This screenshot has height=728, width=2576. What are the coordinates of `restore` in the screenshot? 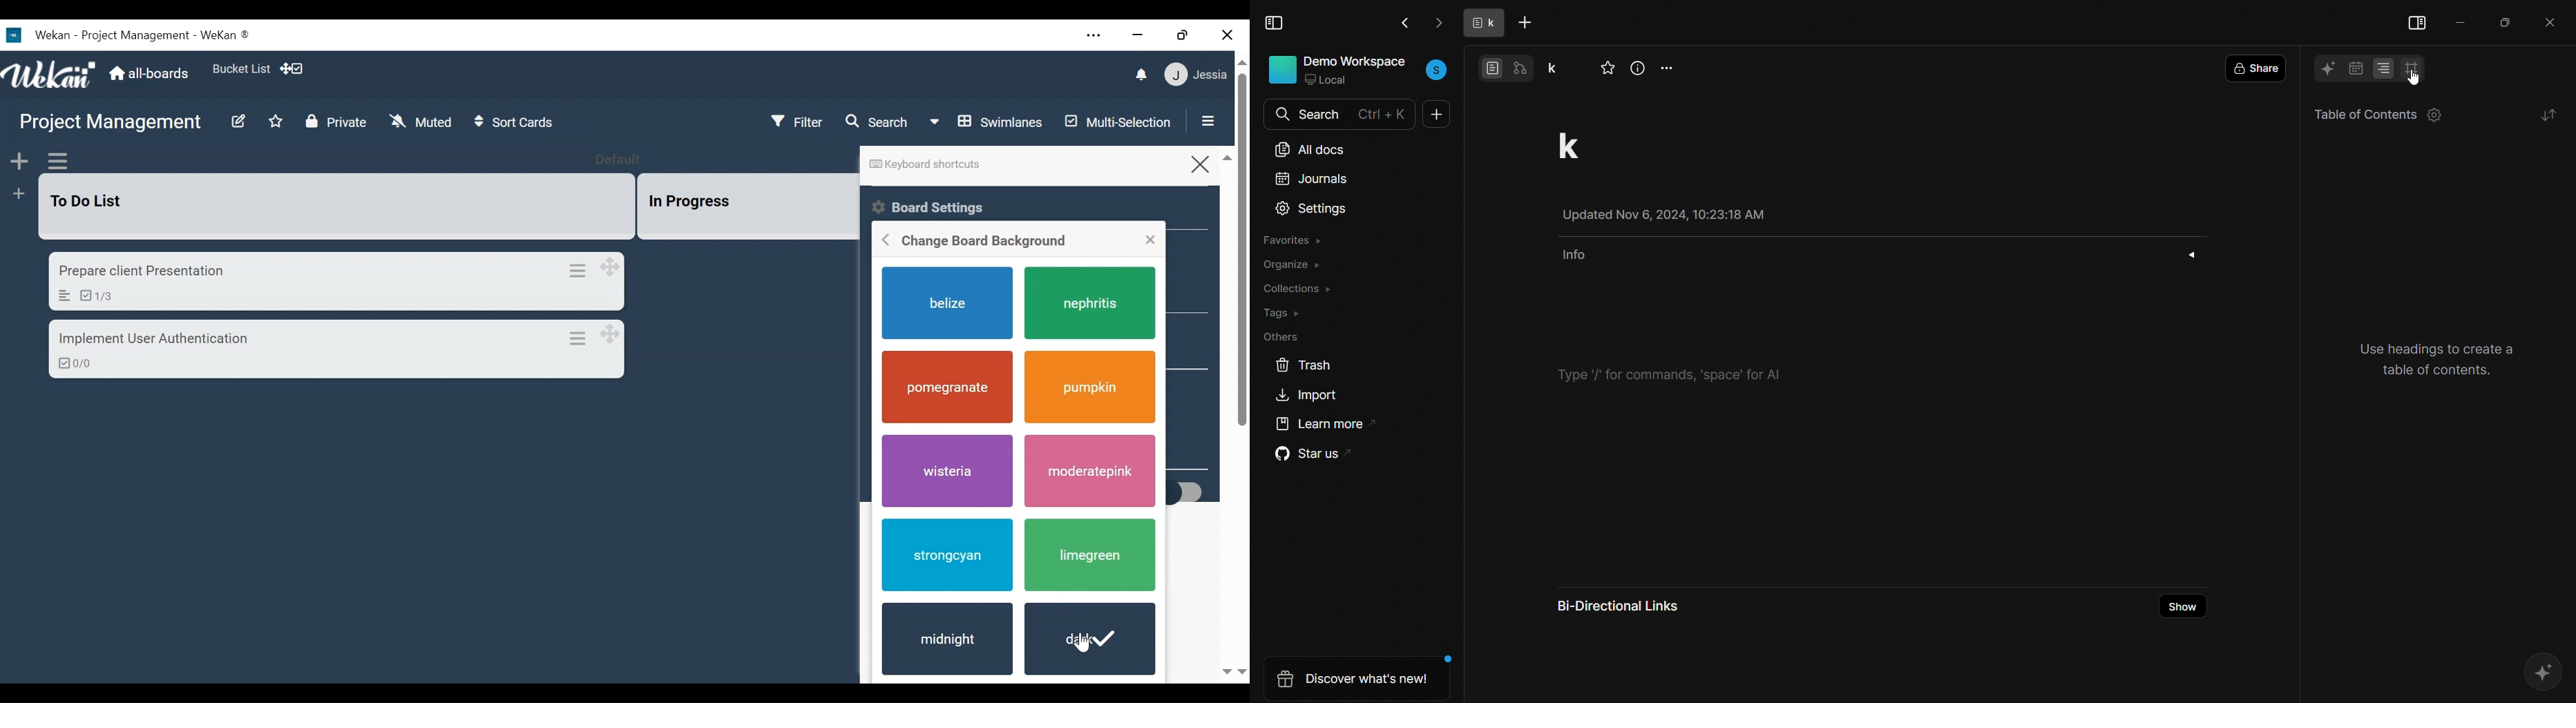 It's located at (1184, 35).